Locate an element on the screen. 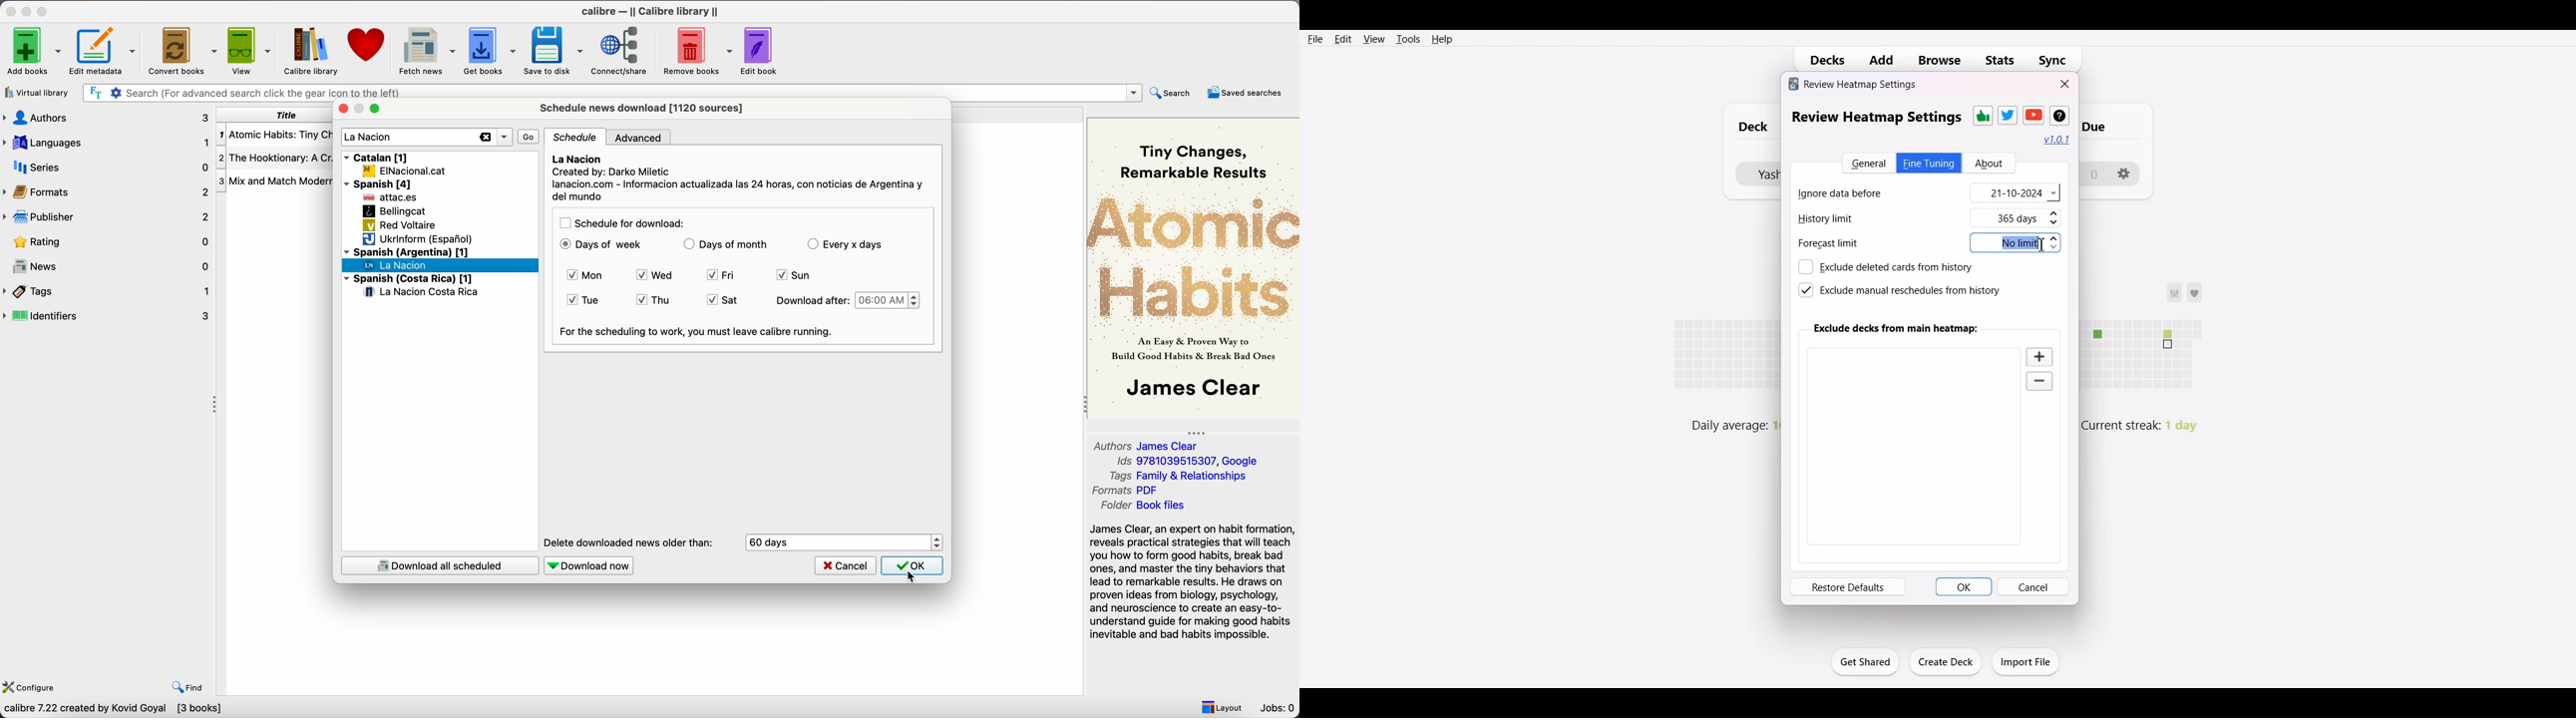 The width and height of the screenshot is (2576, 728). Delete downloaded news older than: is located at coordinates (628, 543).